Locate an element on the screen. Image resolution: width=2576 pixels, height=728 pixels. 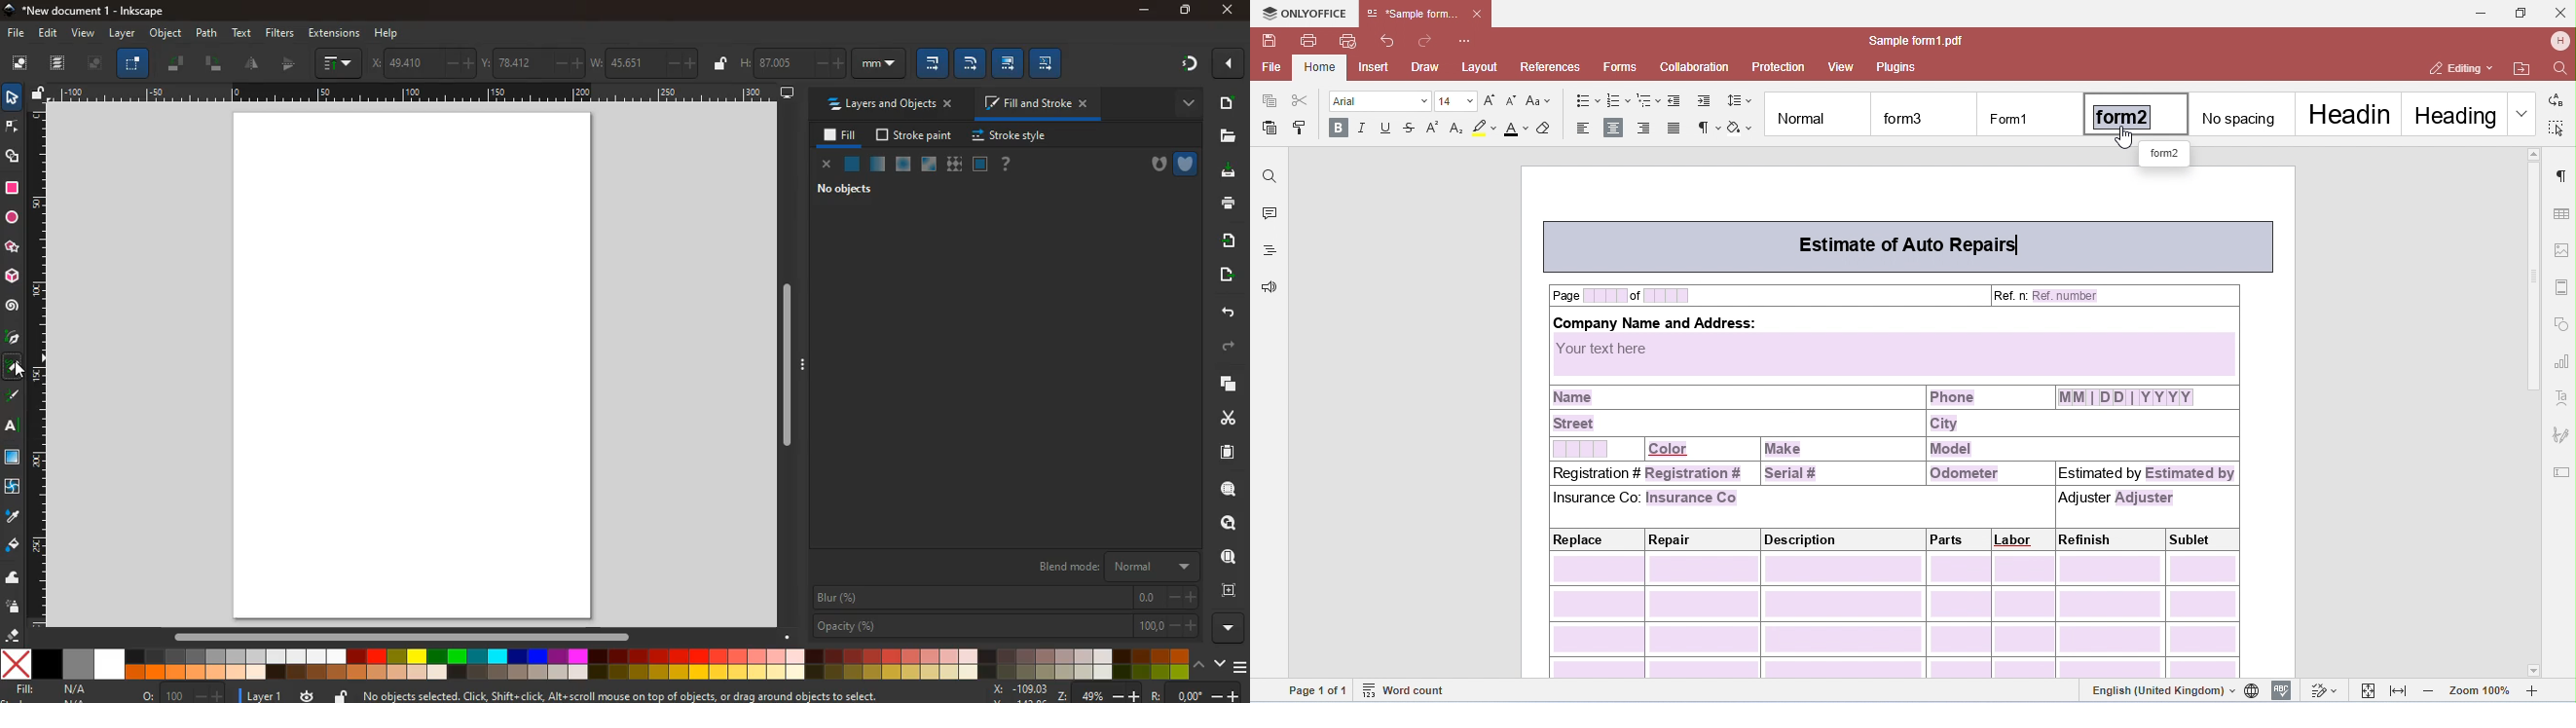
opacity is located at coordinates (1007, 626).